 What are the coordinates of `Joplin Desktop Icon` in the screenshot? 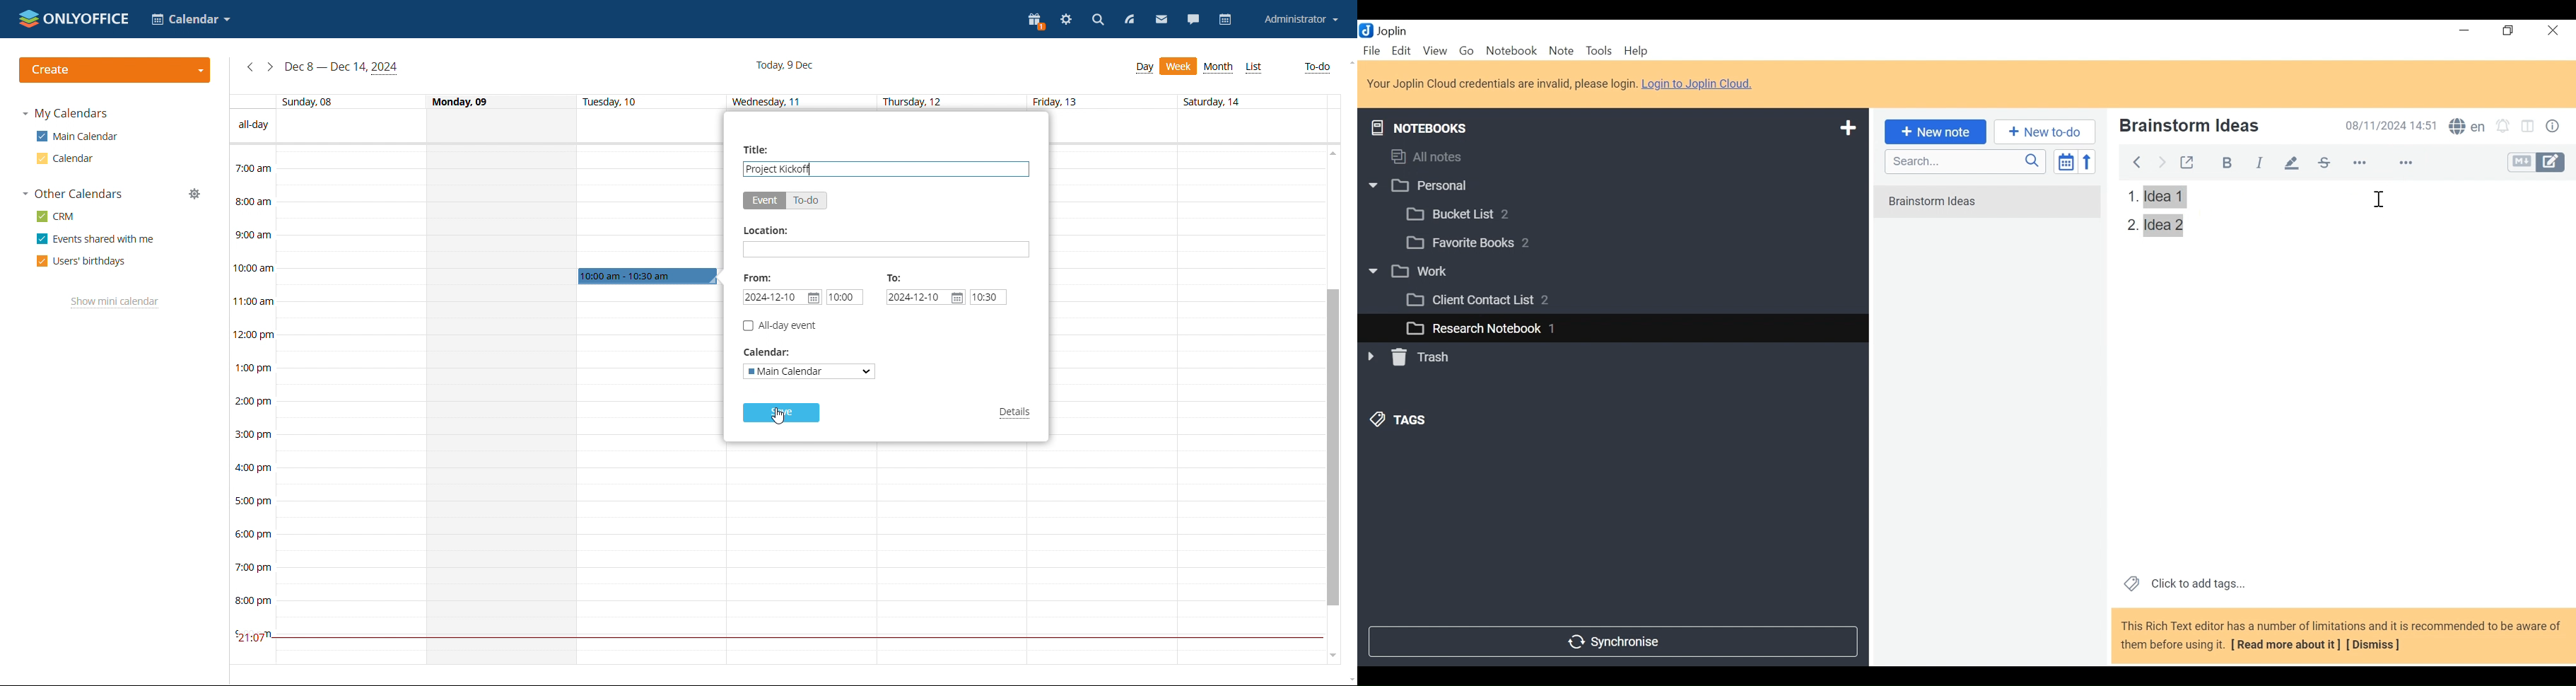 It's located at (1390, 30).